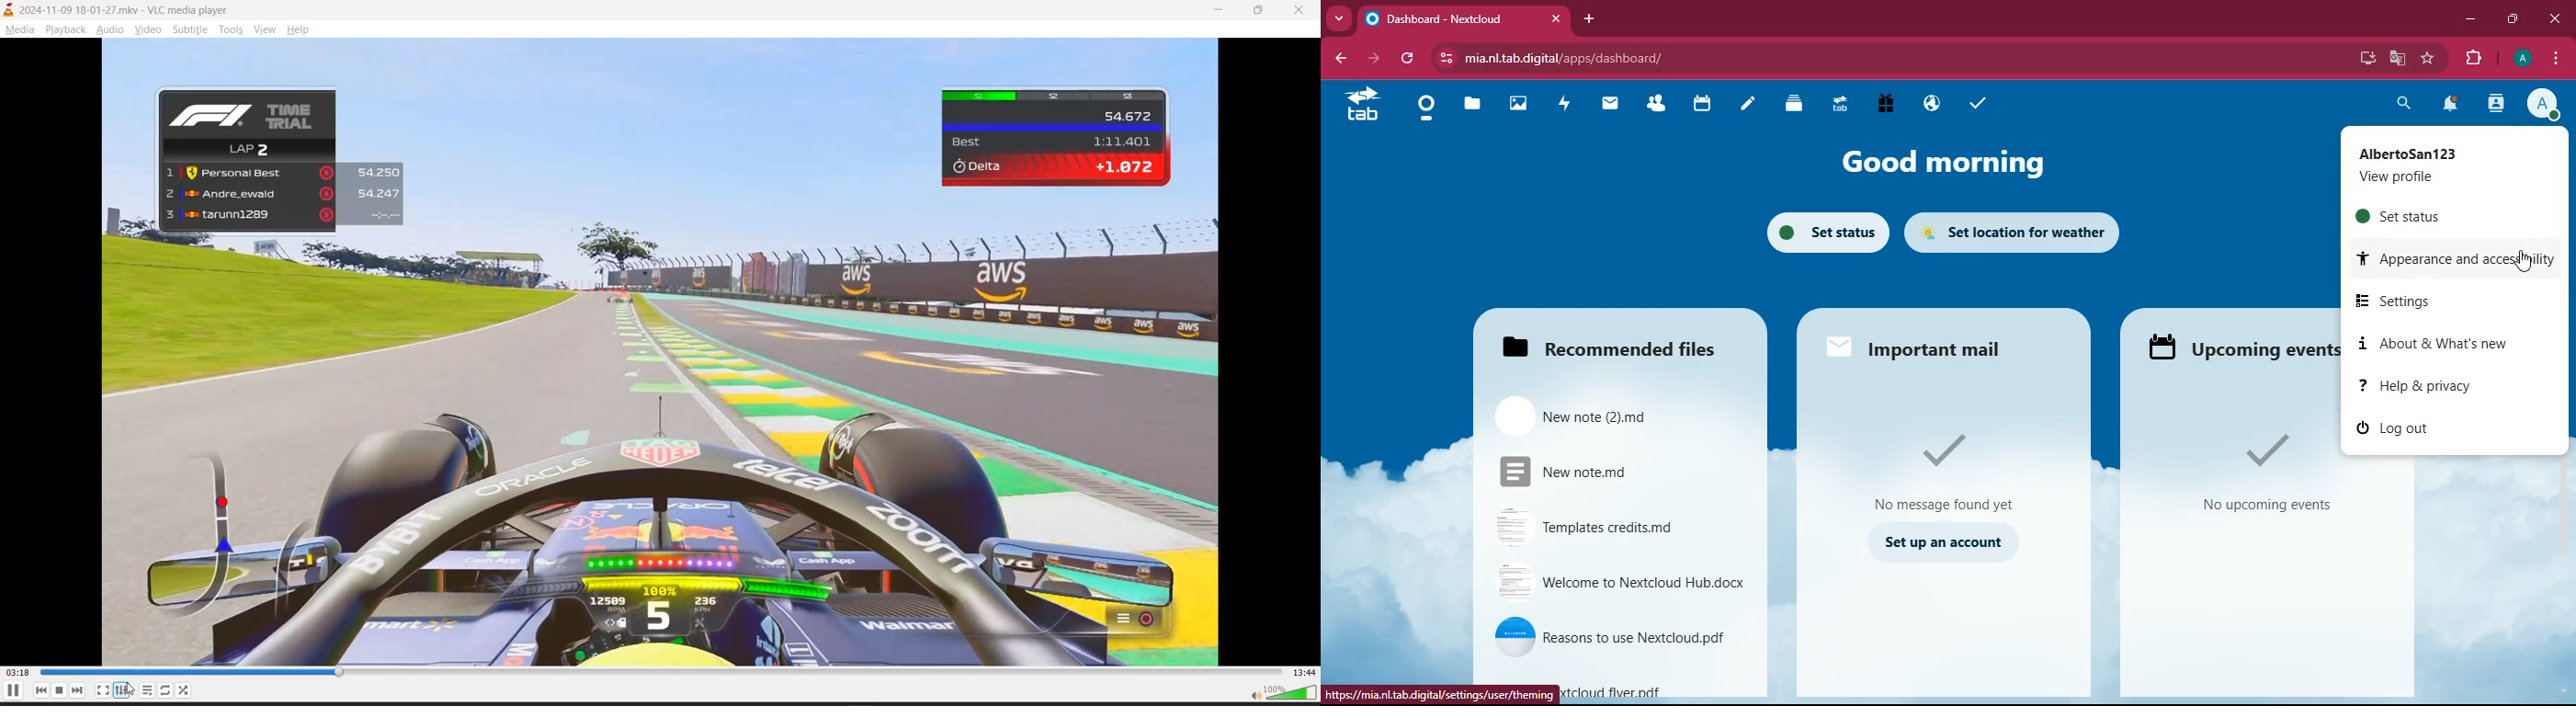 Image resolution: width=2576 pixels, height=728 pixels. I want to click on track slider, so click(662, 672).